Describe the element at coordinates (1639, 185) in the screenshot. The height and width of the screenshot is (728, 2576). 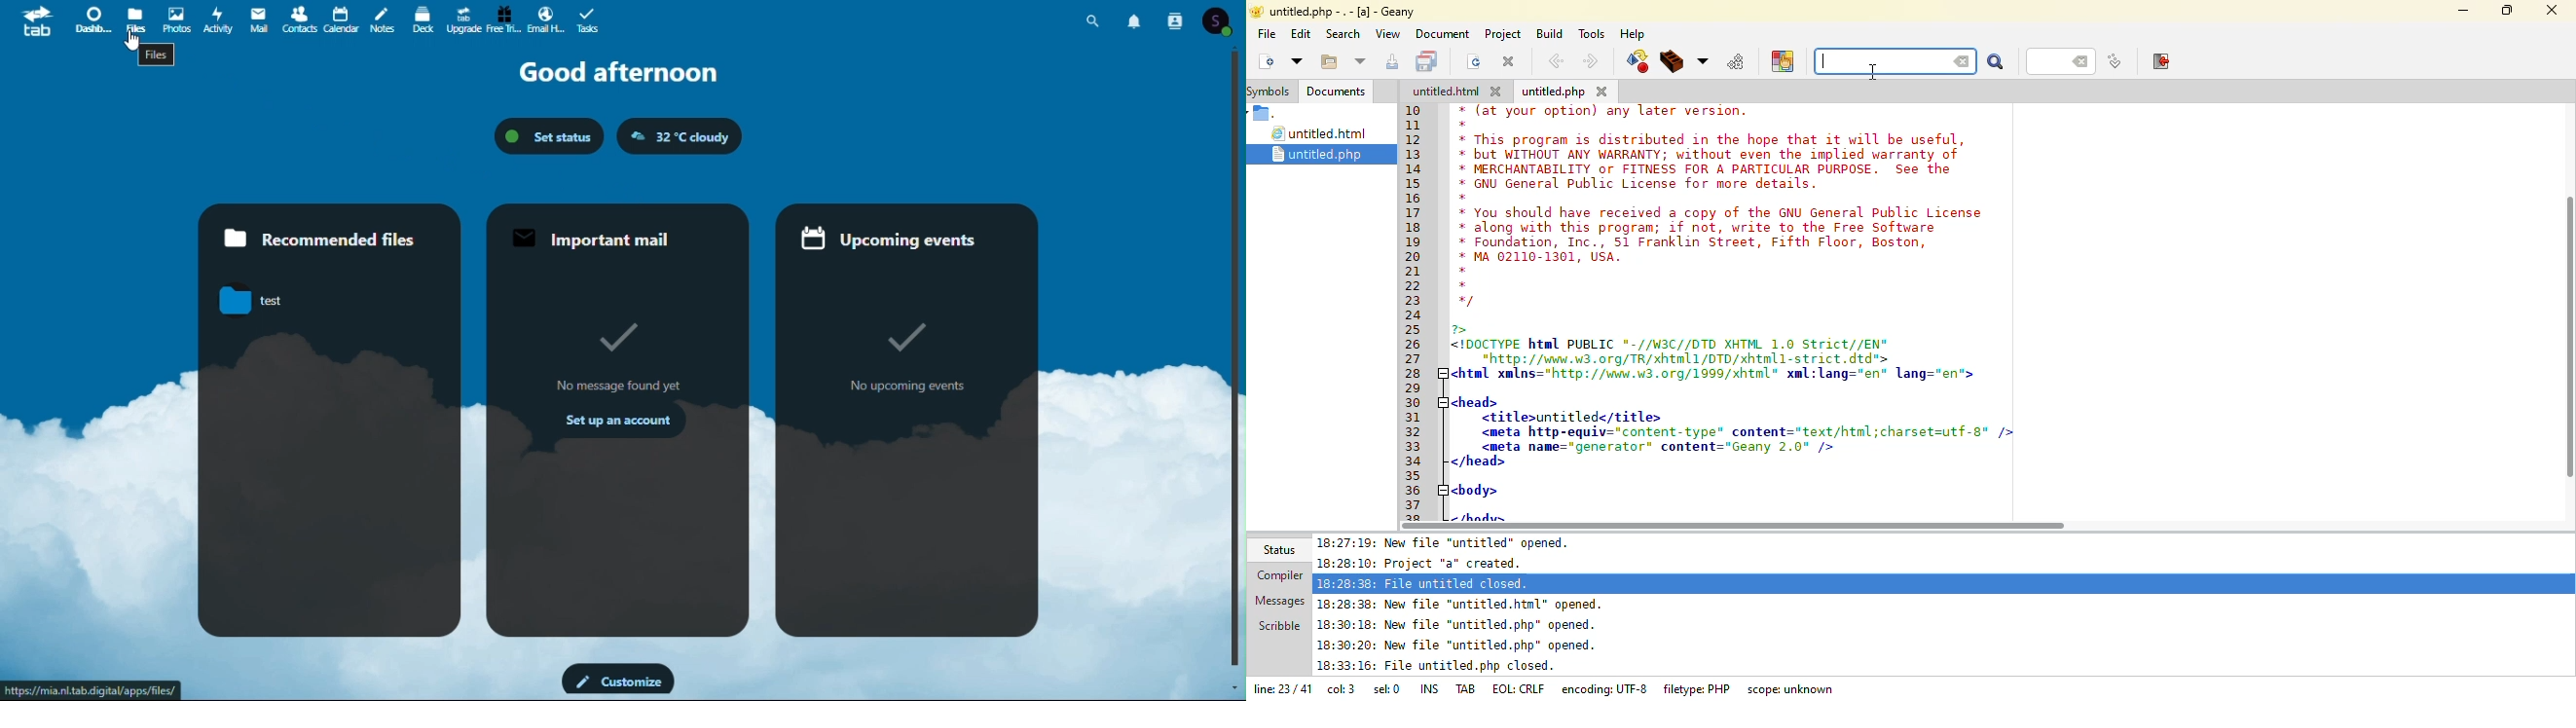
I see `* GNU General Public License for more details.` at that location.